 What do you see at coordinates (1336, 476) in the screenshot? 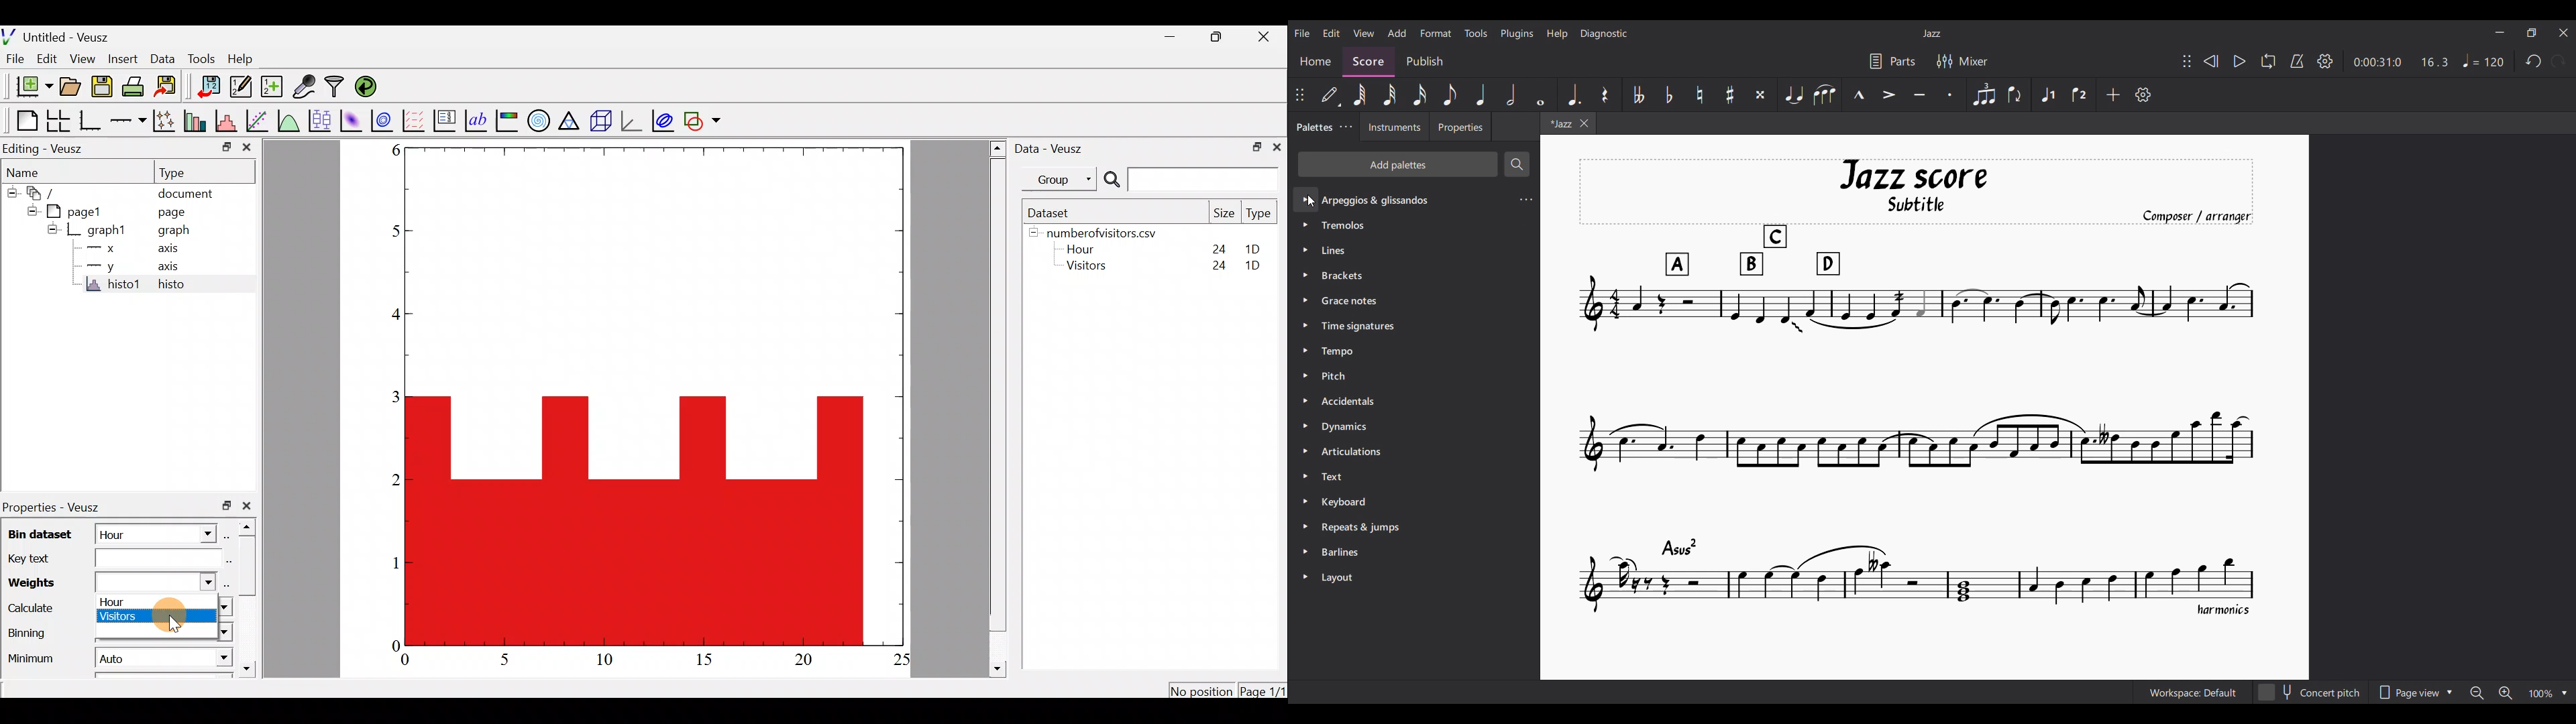
I see `Text` at bounding box center [1336, 476].